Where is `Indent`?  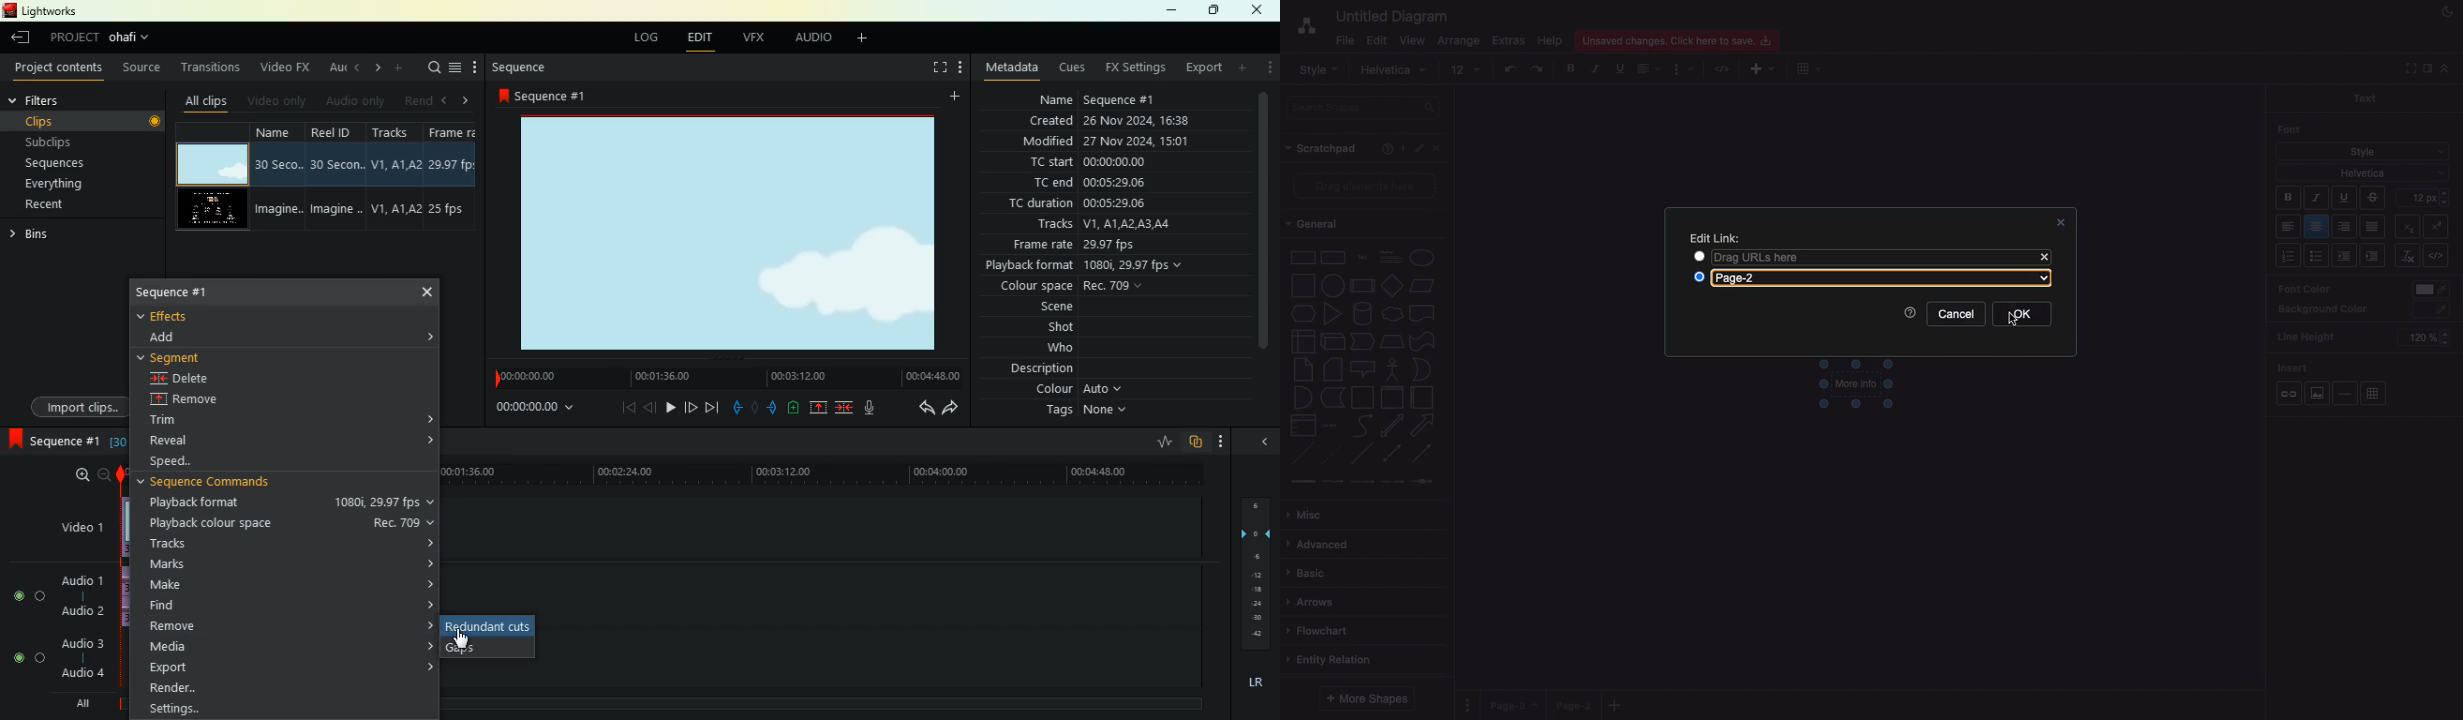
Indent is located at coordinates (2375, 256).